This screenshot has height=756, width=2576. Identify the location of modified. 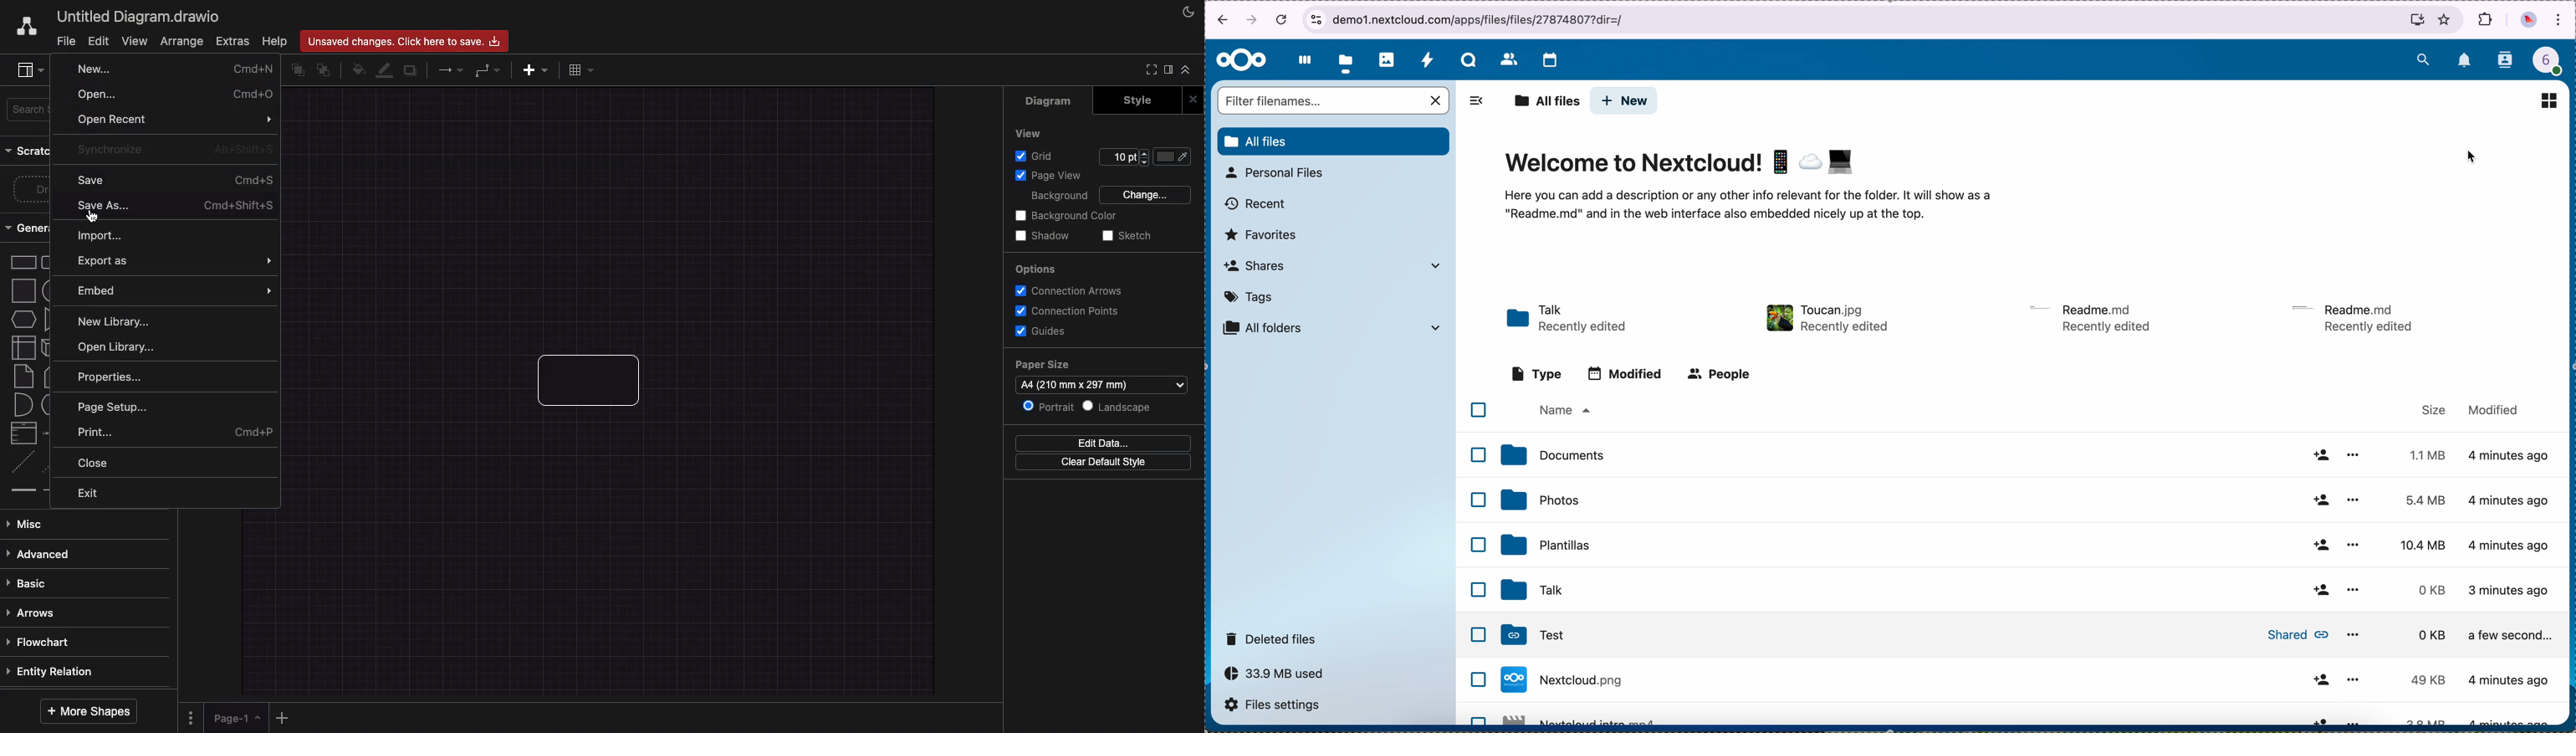
(1625, 374).